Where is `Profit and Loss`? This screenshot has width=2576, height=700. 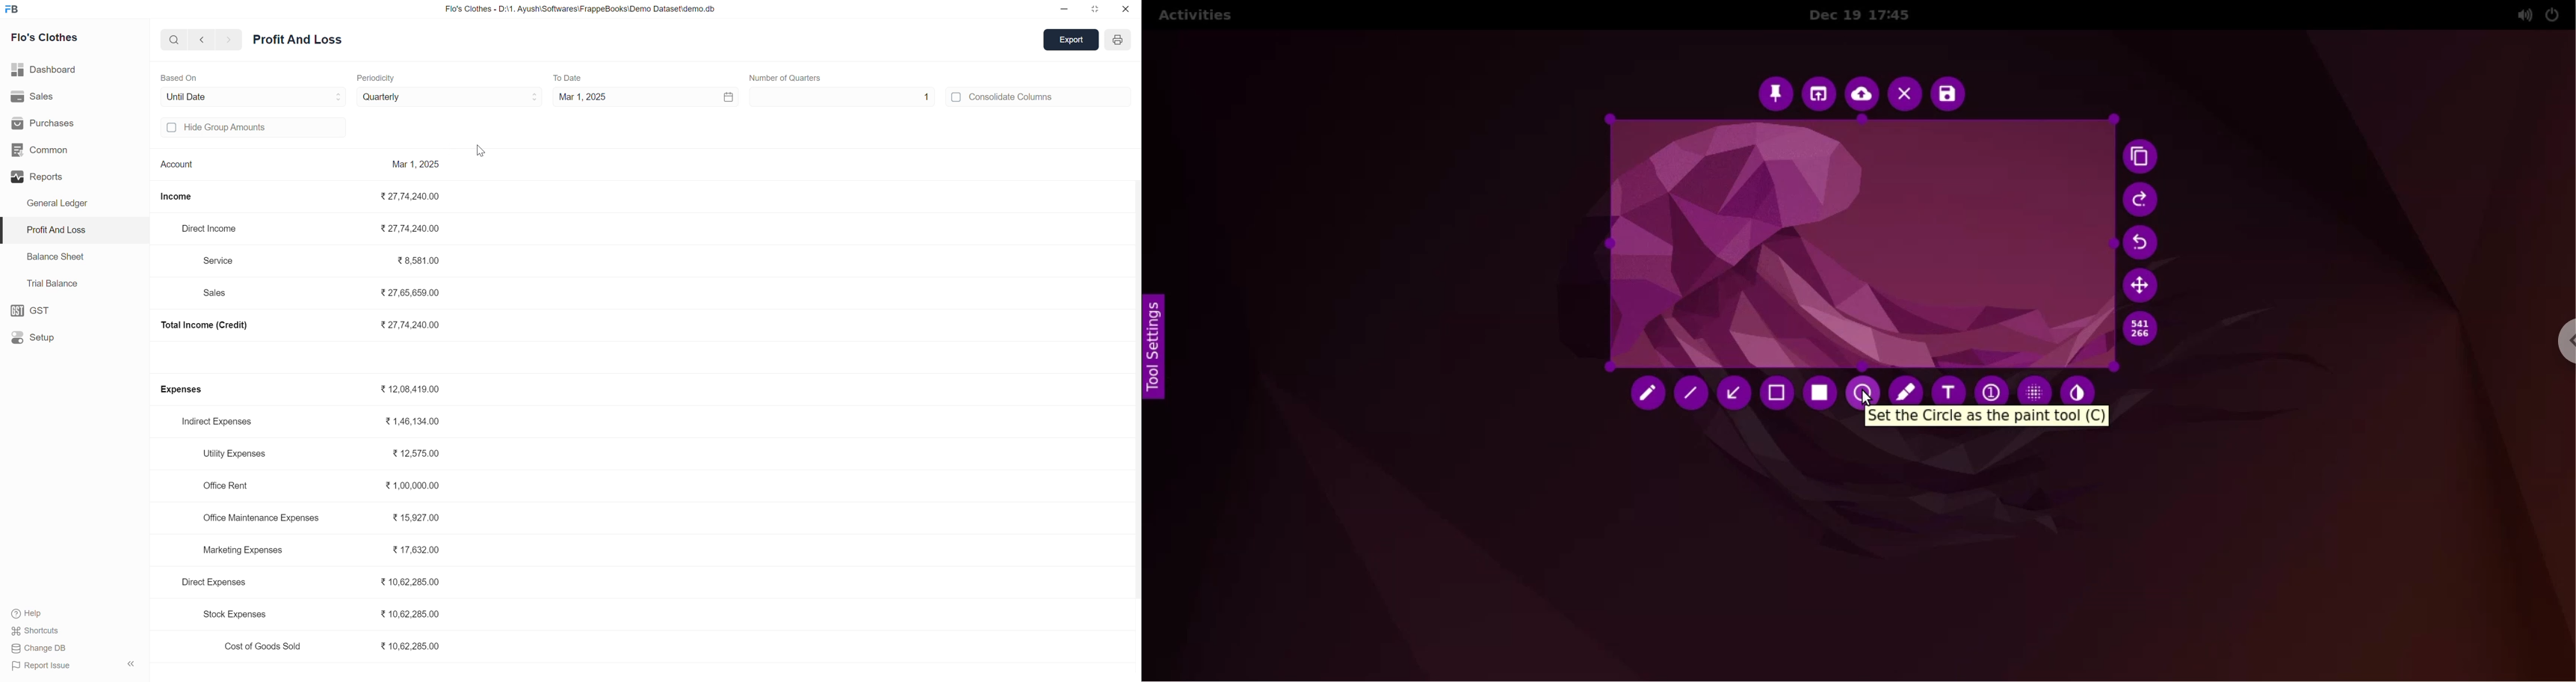
Profit and Loss is located at coordinates (301, 42).